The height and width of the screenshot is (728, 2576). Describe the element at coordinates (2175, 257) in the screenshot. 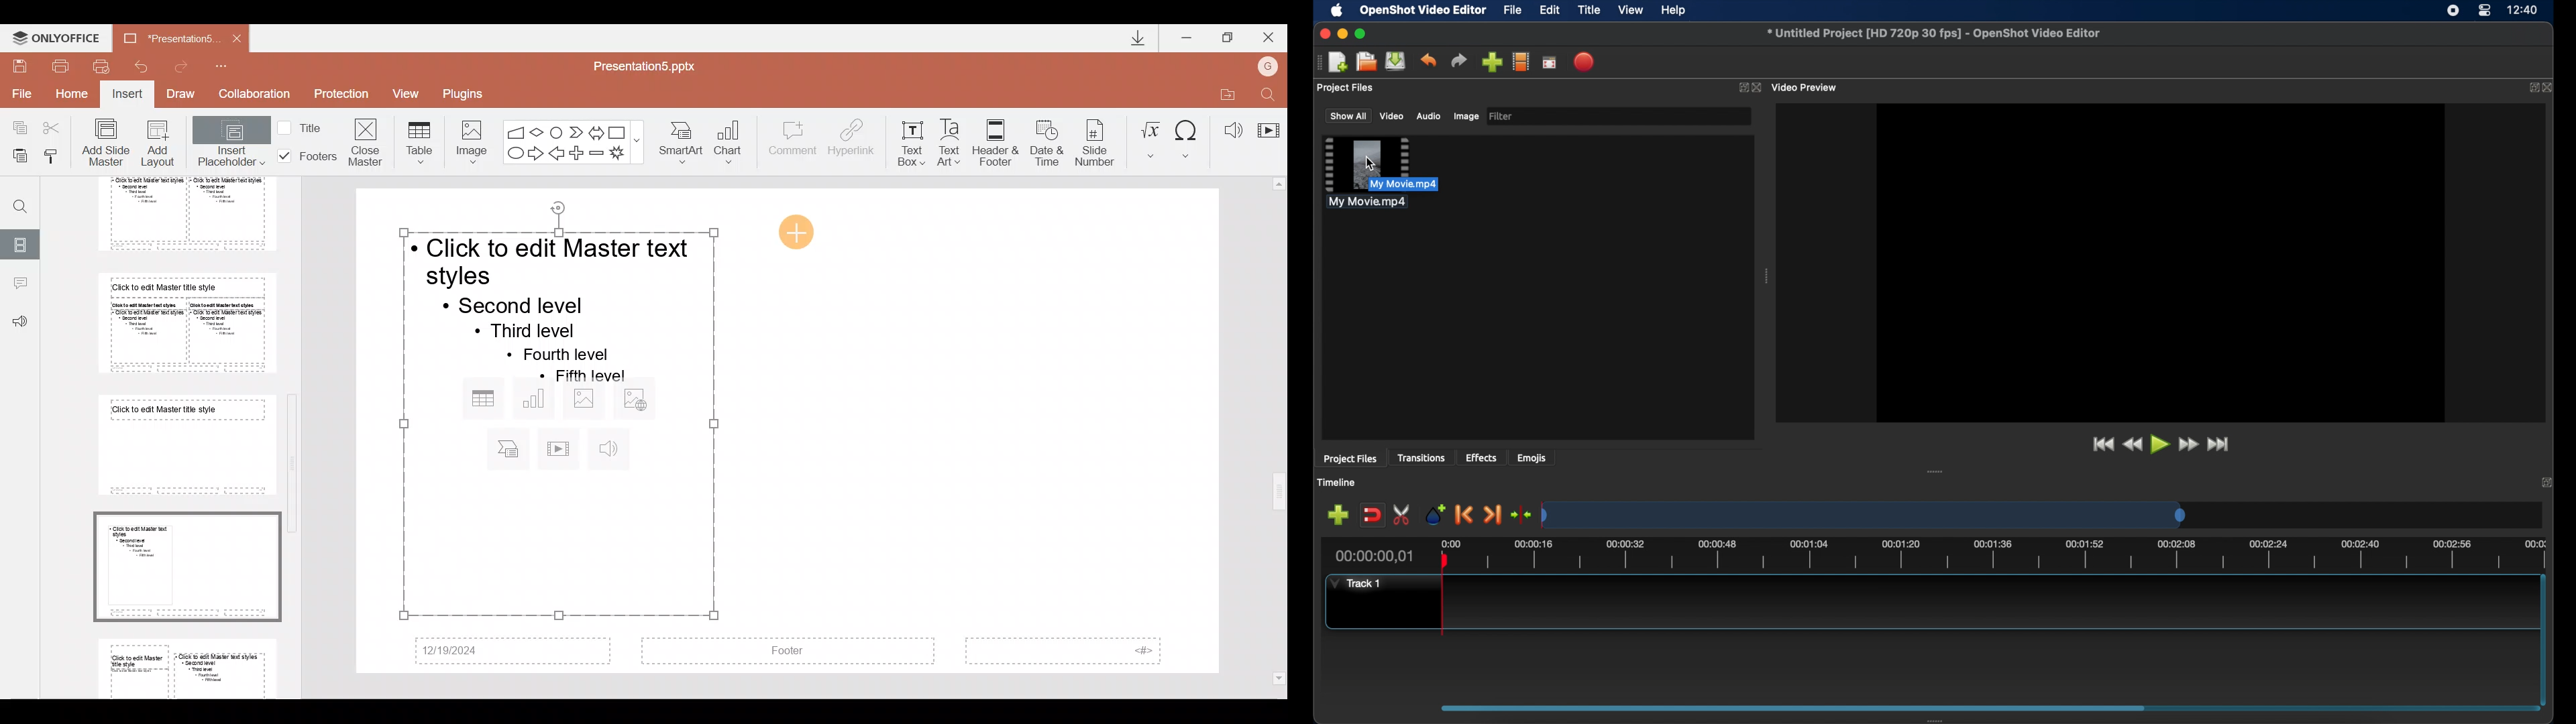

I see `video  preview` at that location.